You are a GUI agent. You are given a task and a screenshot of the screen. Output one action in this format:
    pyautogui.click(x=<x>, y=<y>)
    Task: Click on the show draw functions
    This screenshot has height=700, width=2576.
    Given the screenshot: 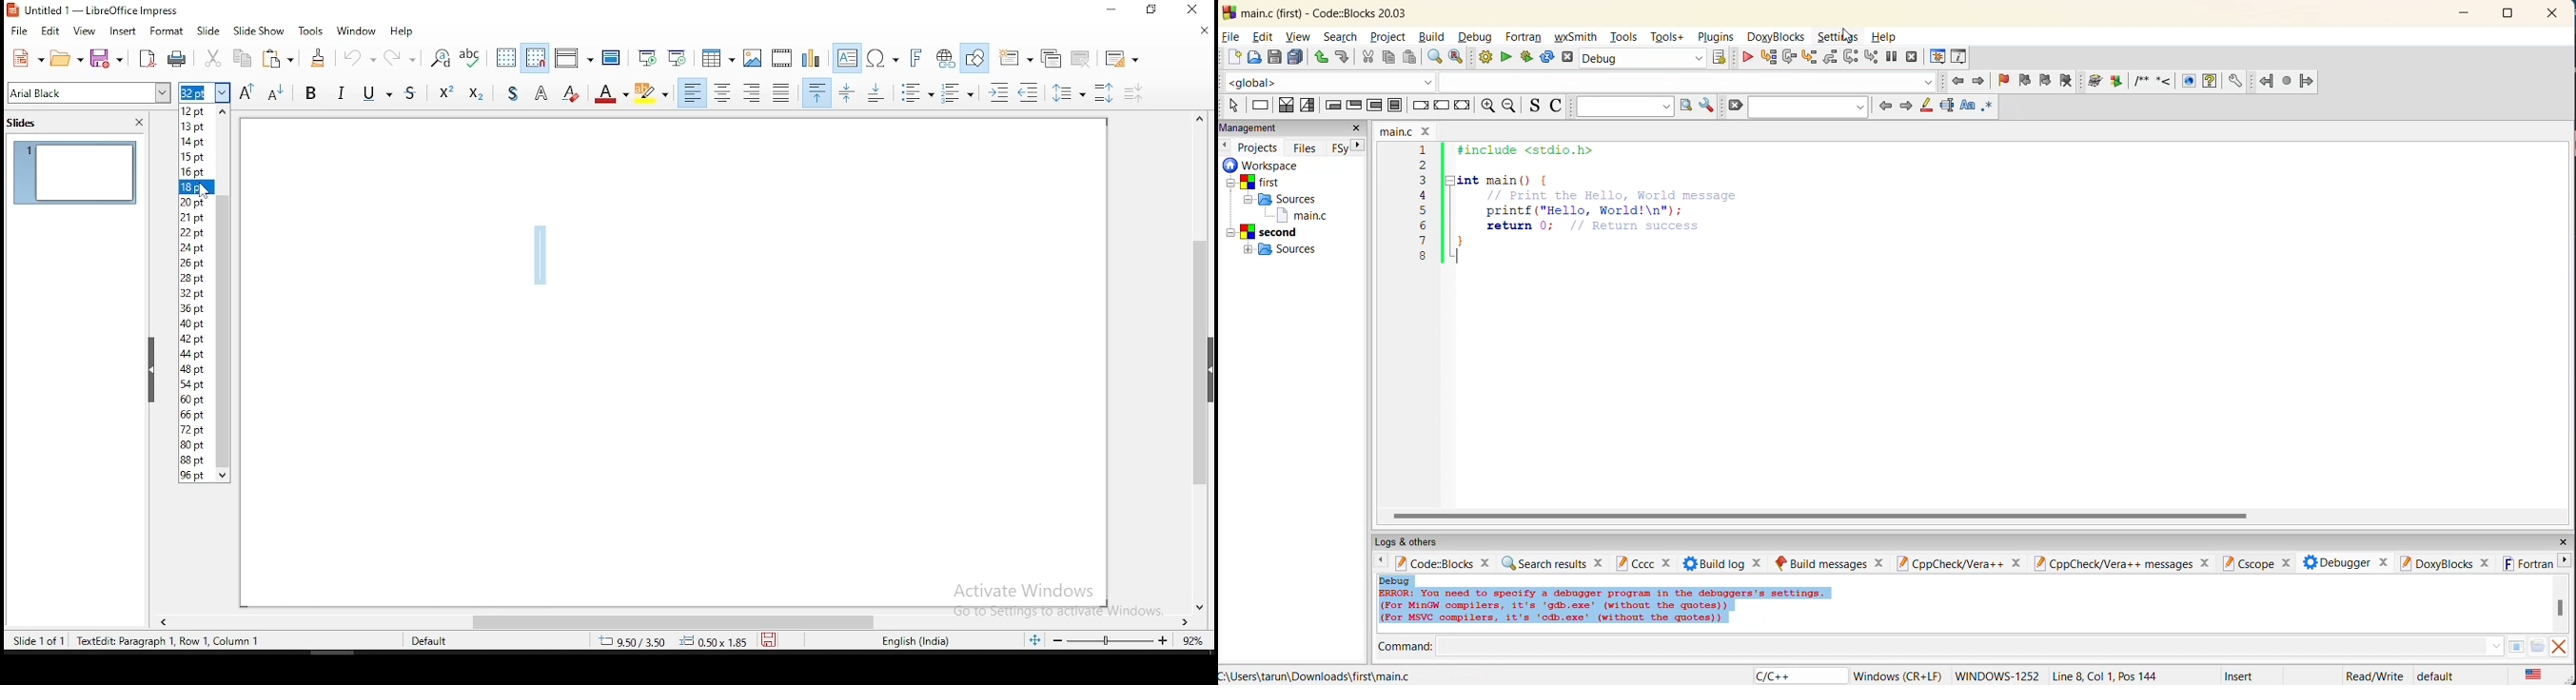 What is the action you would take?
    pyautogui.click(x=974, y=59)
    